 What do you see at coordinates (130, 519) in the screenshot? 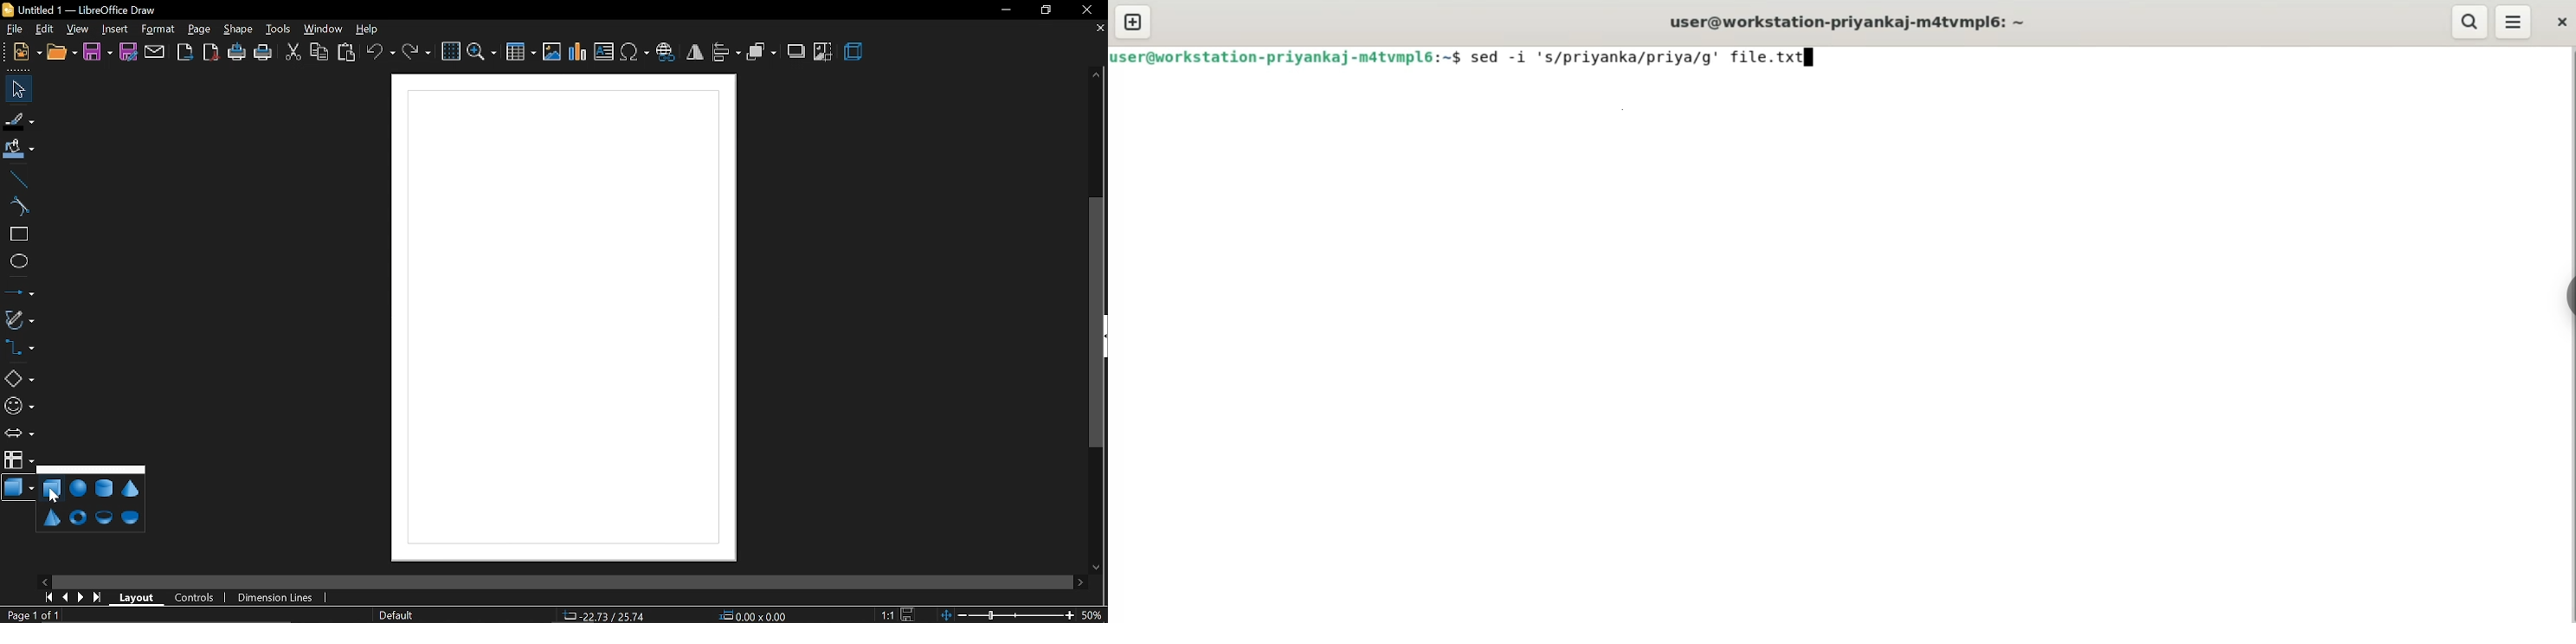
I see `half sphere` at bounding box center [130, 519].